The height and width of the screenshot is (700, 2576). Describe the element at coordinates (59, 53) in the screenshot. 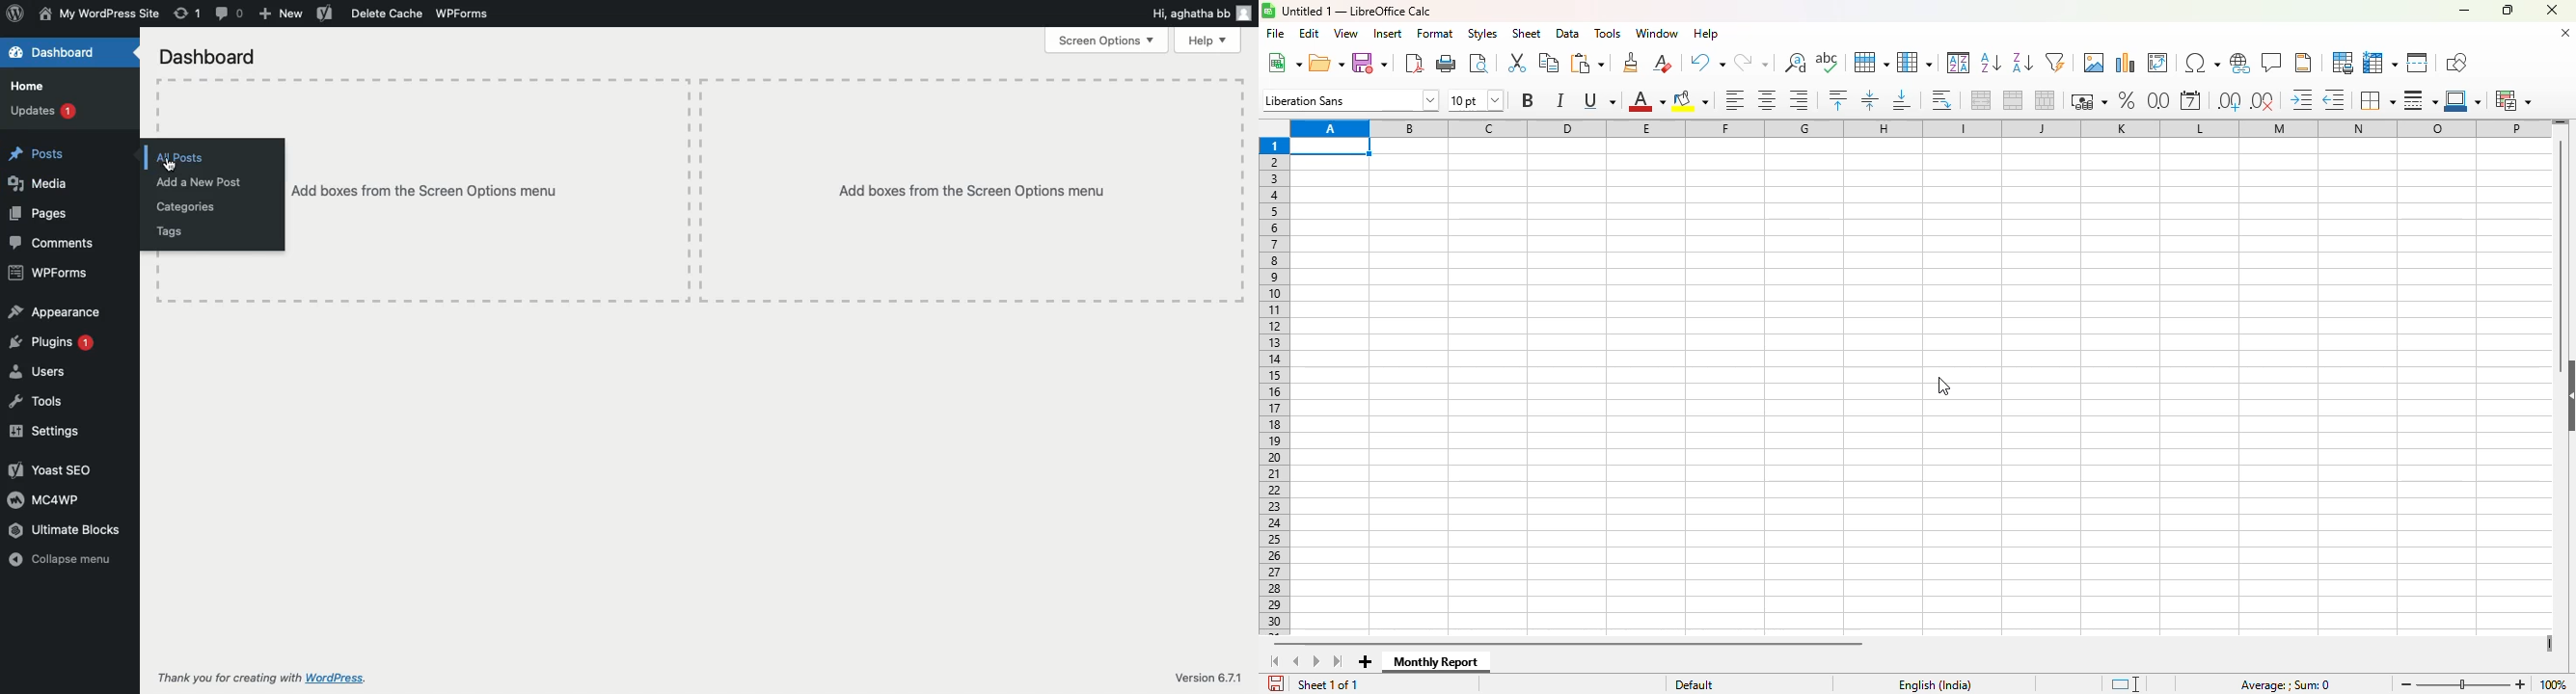

I see `Dashboard` at that location.